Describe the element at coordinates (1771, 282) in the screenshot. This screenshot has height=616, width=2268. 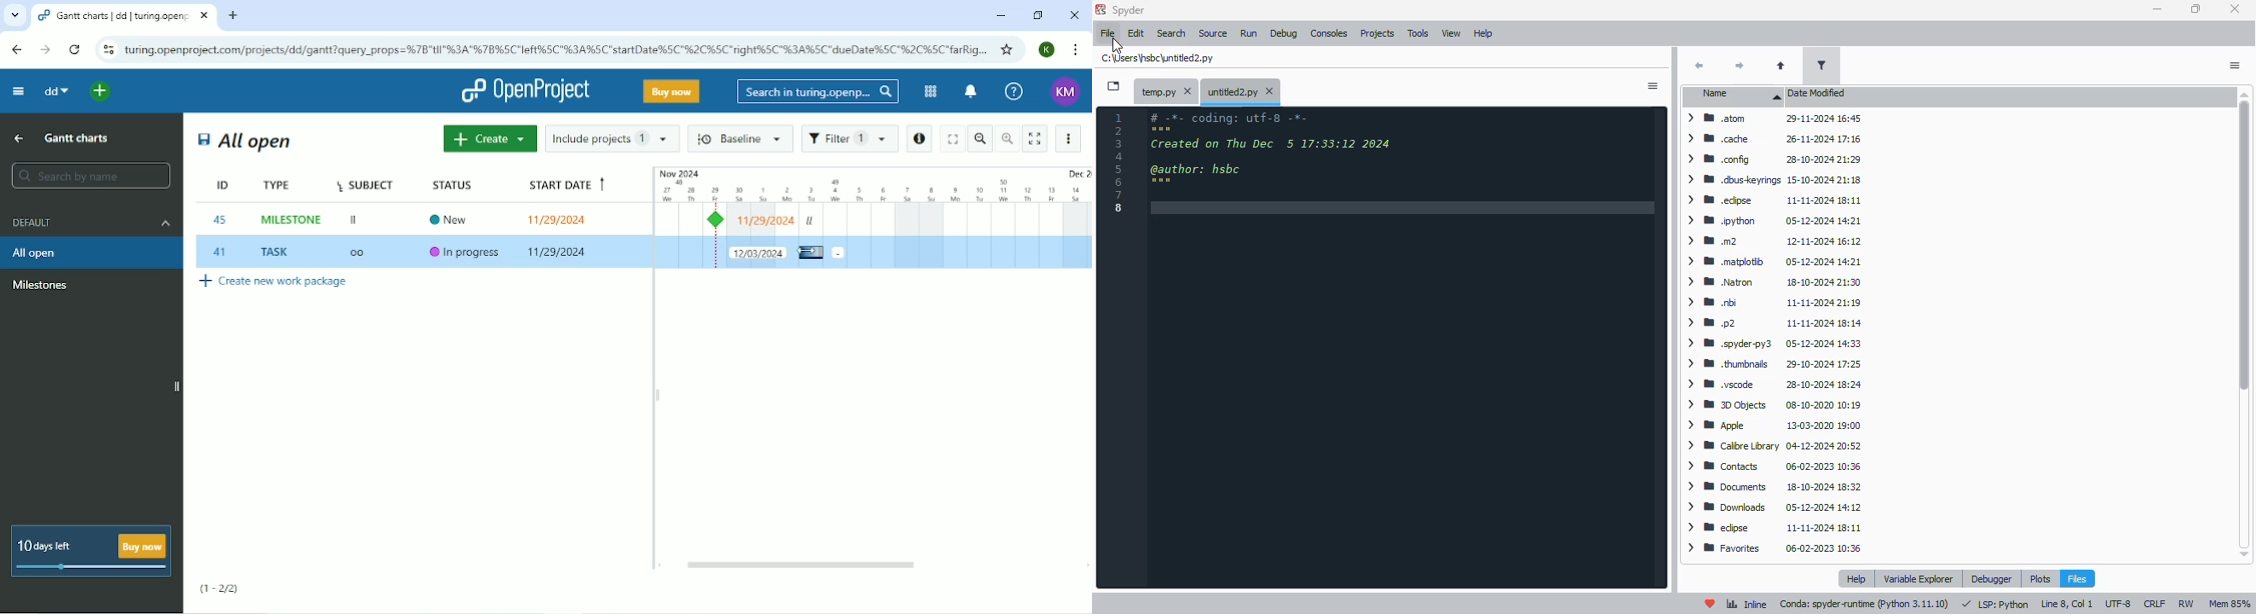
I see `> WW Natron 18-10-2024 21:30` at that location.